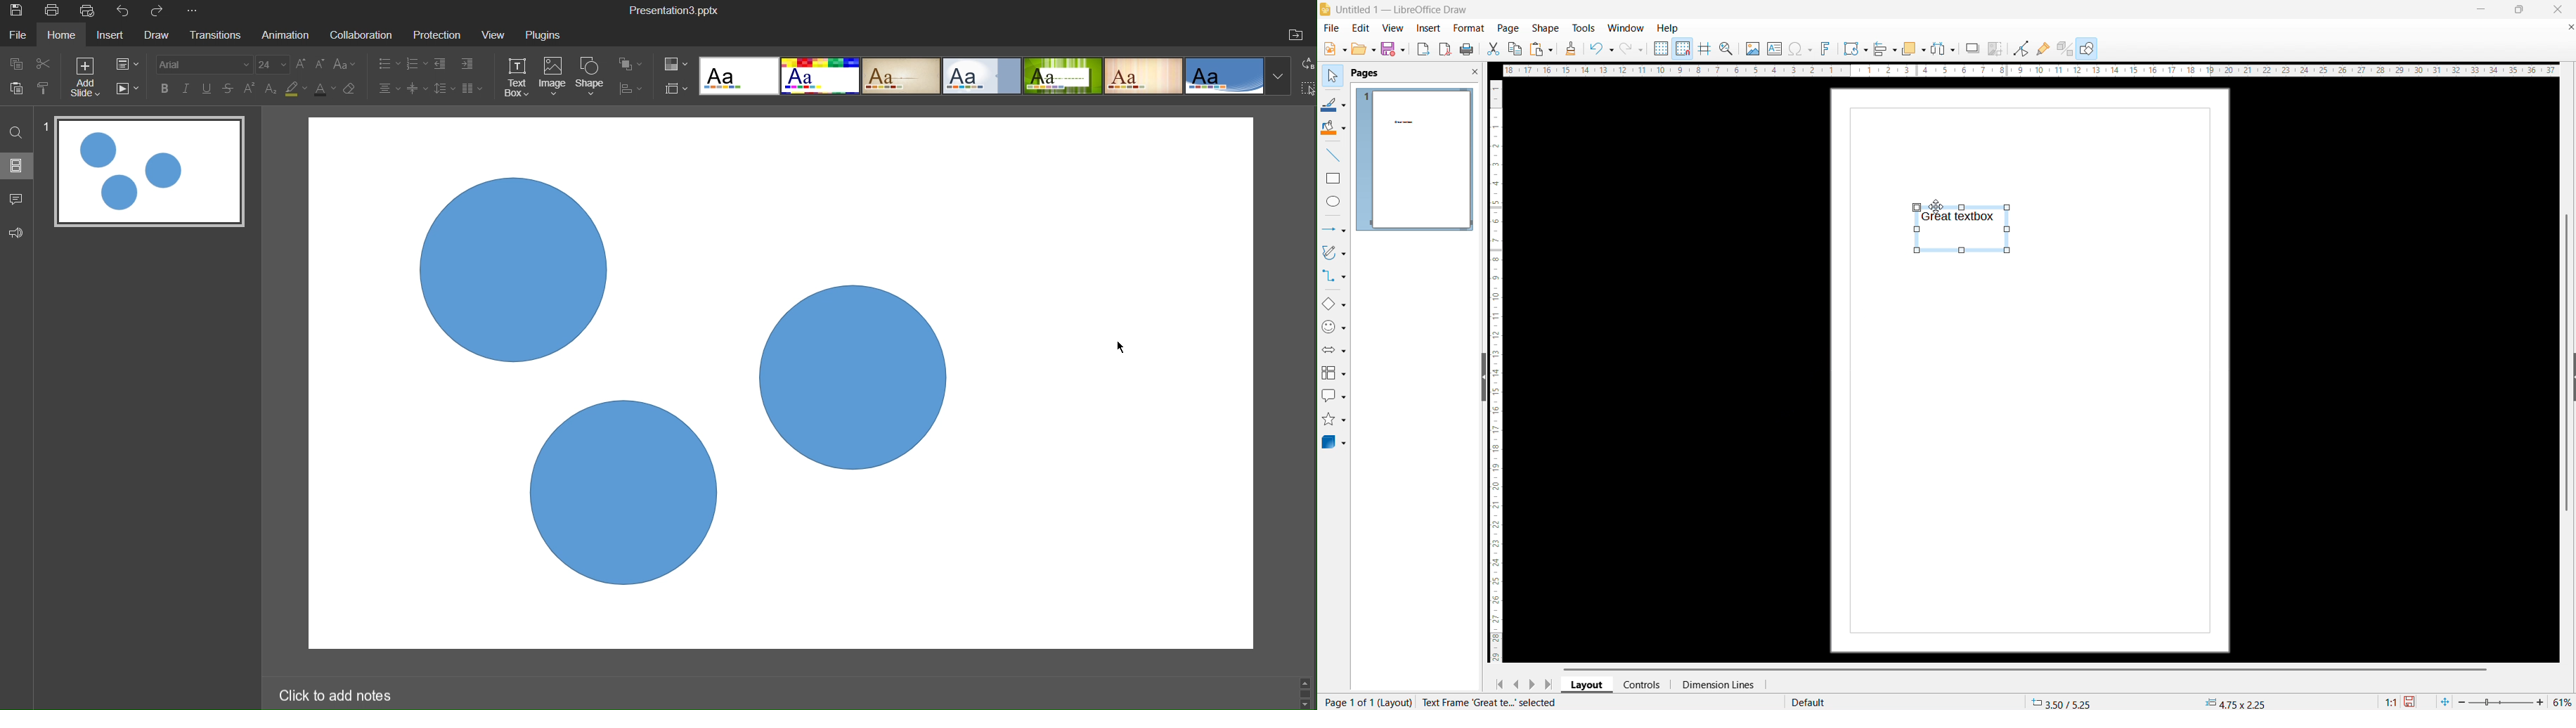  What do you see at coordinates (90, 11) in the screenshot?
I see `Quick Print` at bounding box center [90, 11].